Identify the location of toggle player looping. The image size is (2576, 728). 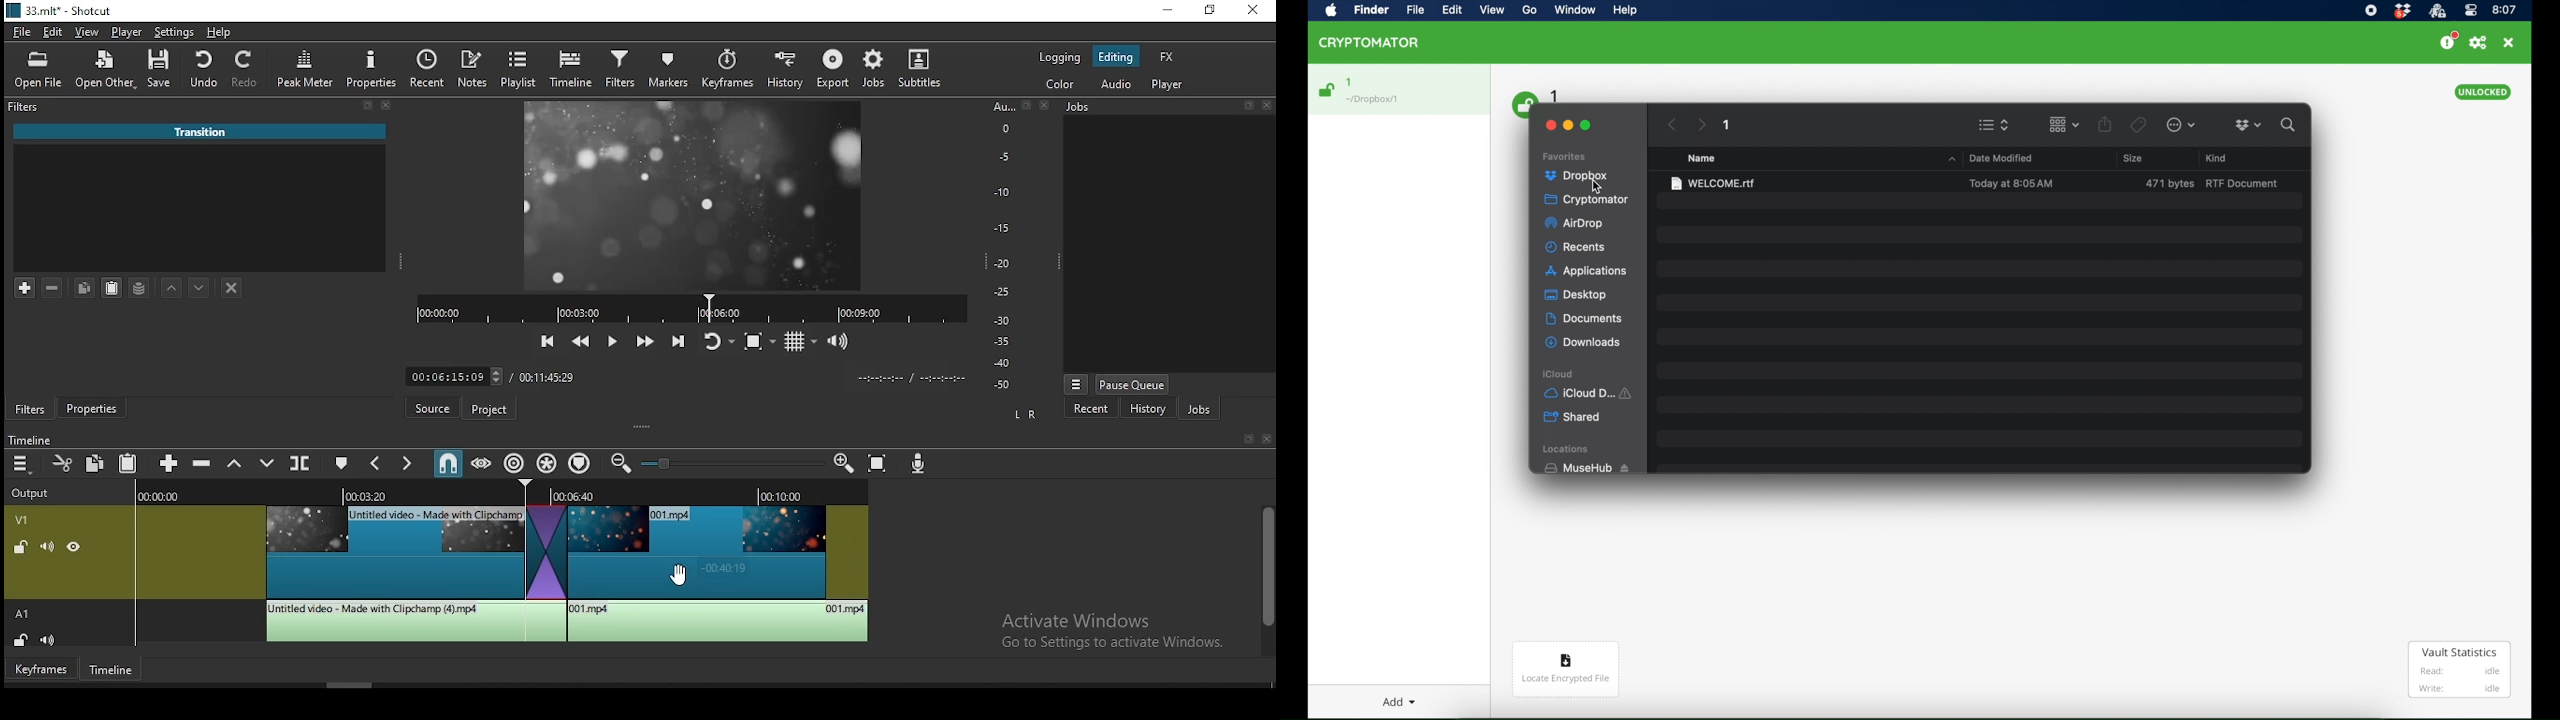
(715, 340).